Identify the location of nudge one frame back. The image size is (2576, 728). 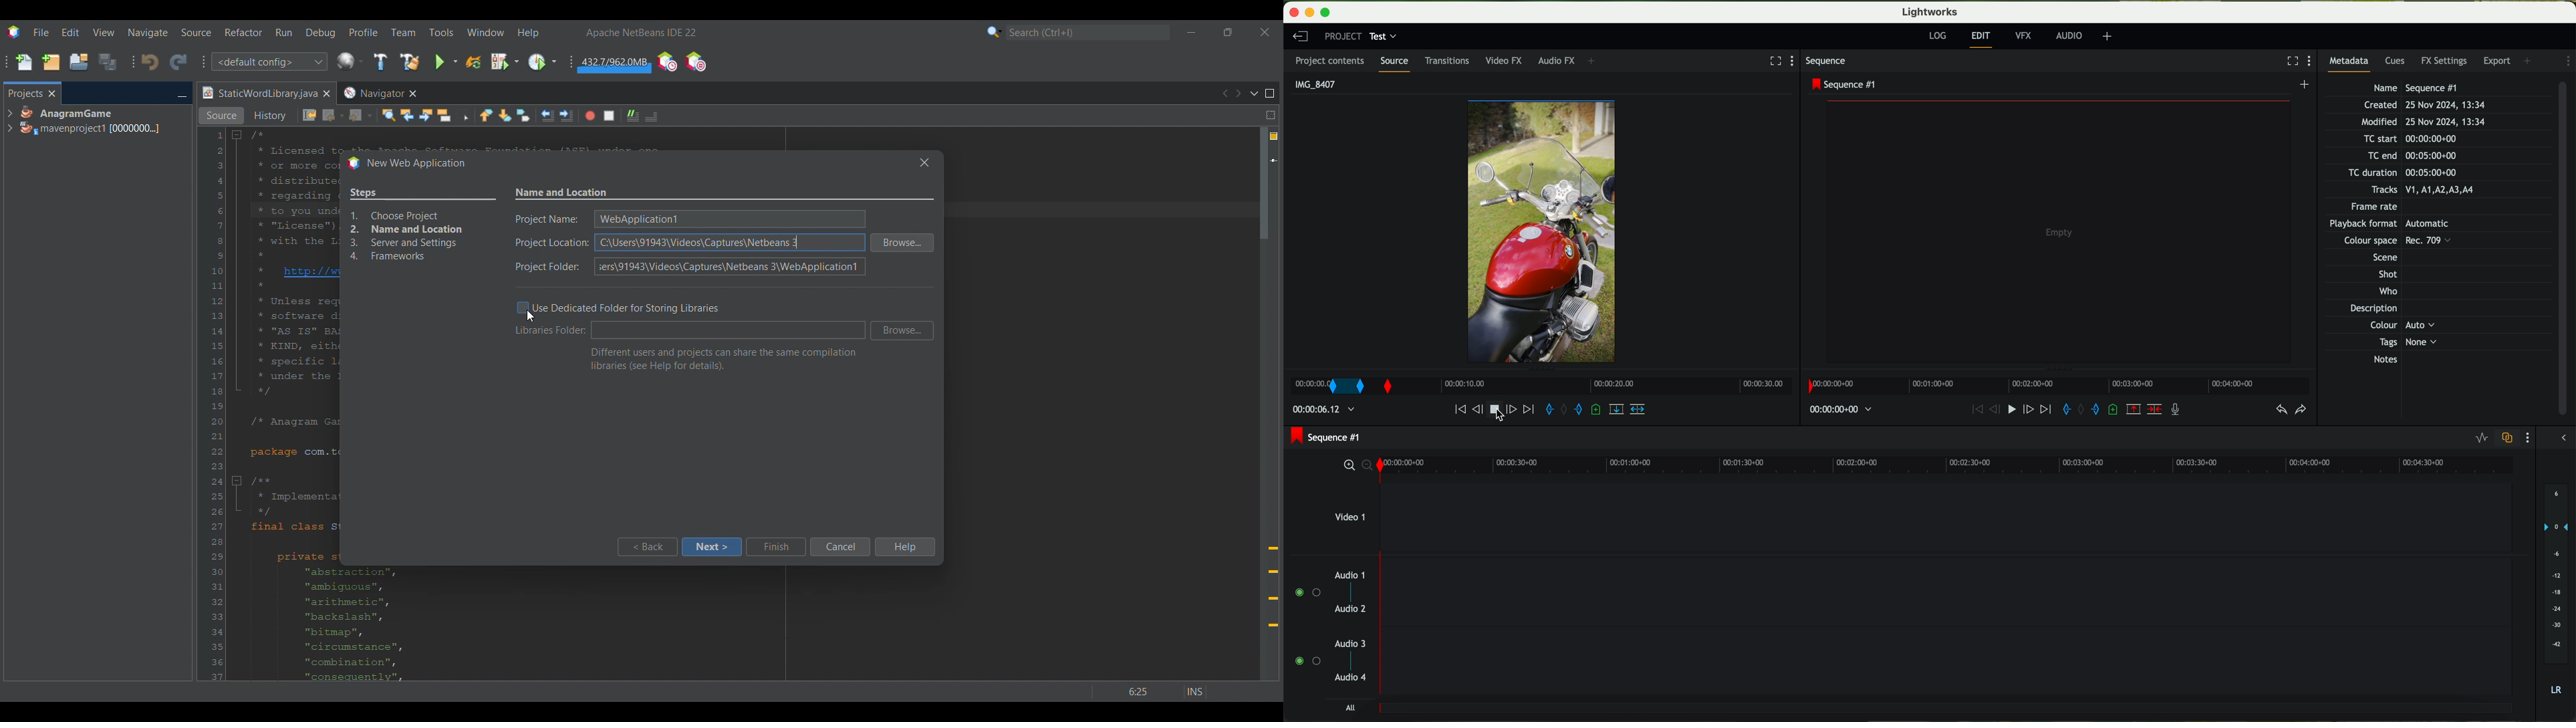
(1480, 408).